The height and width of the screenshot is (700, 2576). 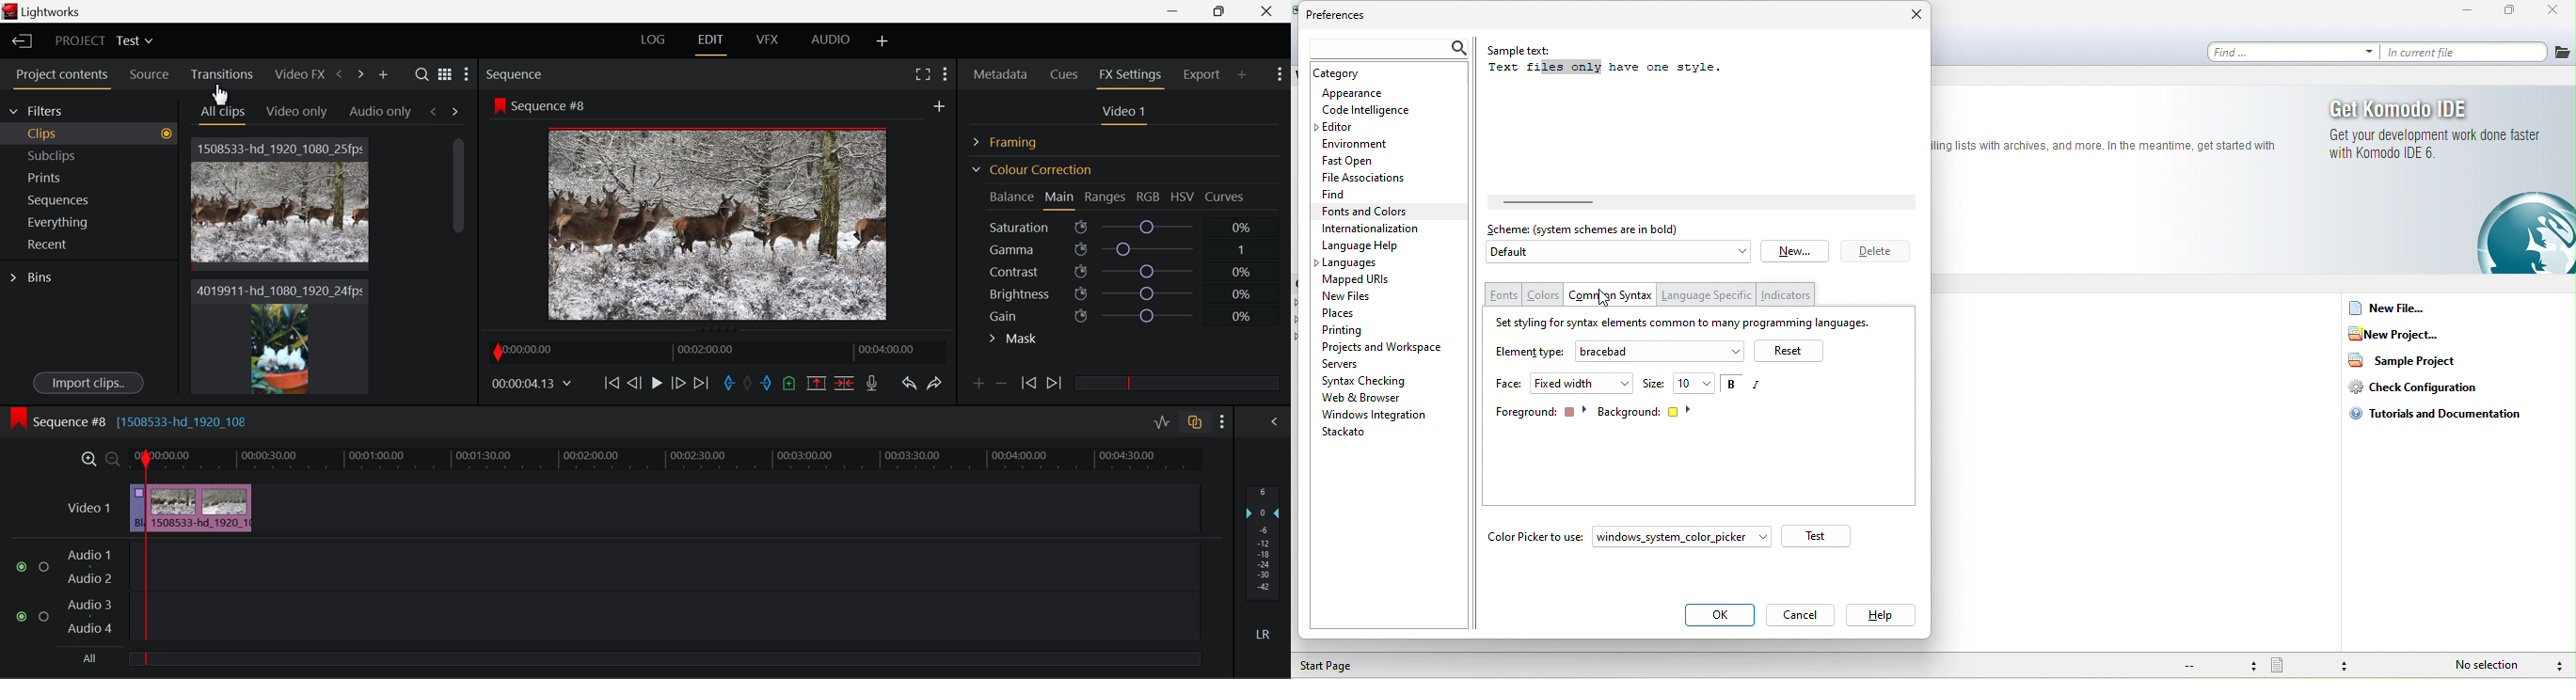 I want to click on Mark Cue, so click(x=788, y=384).